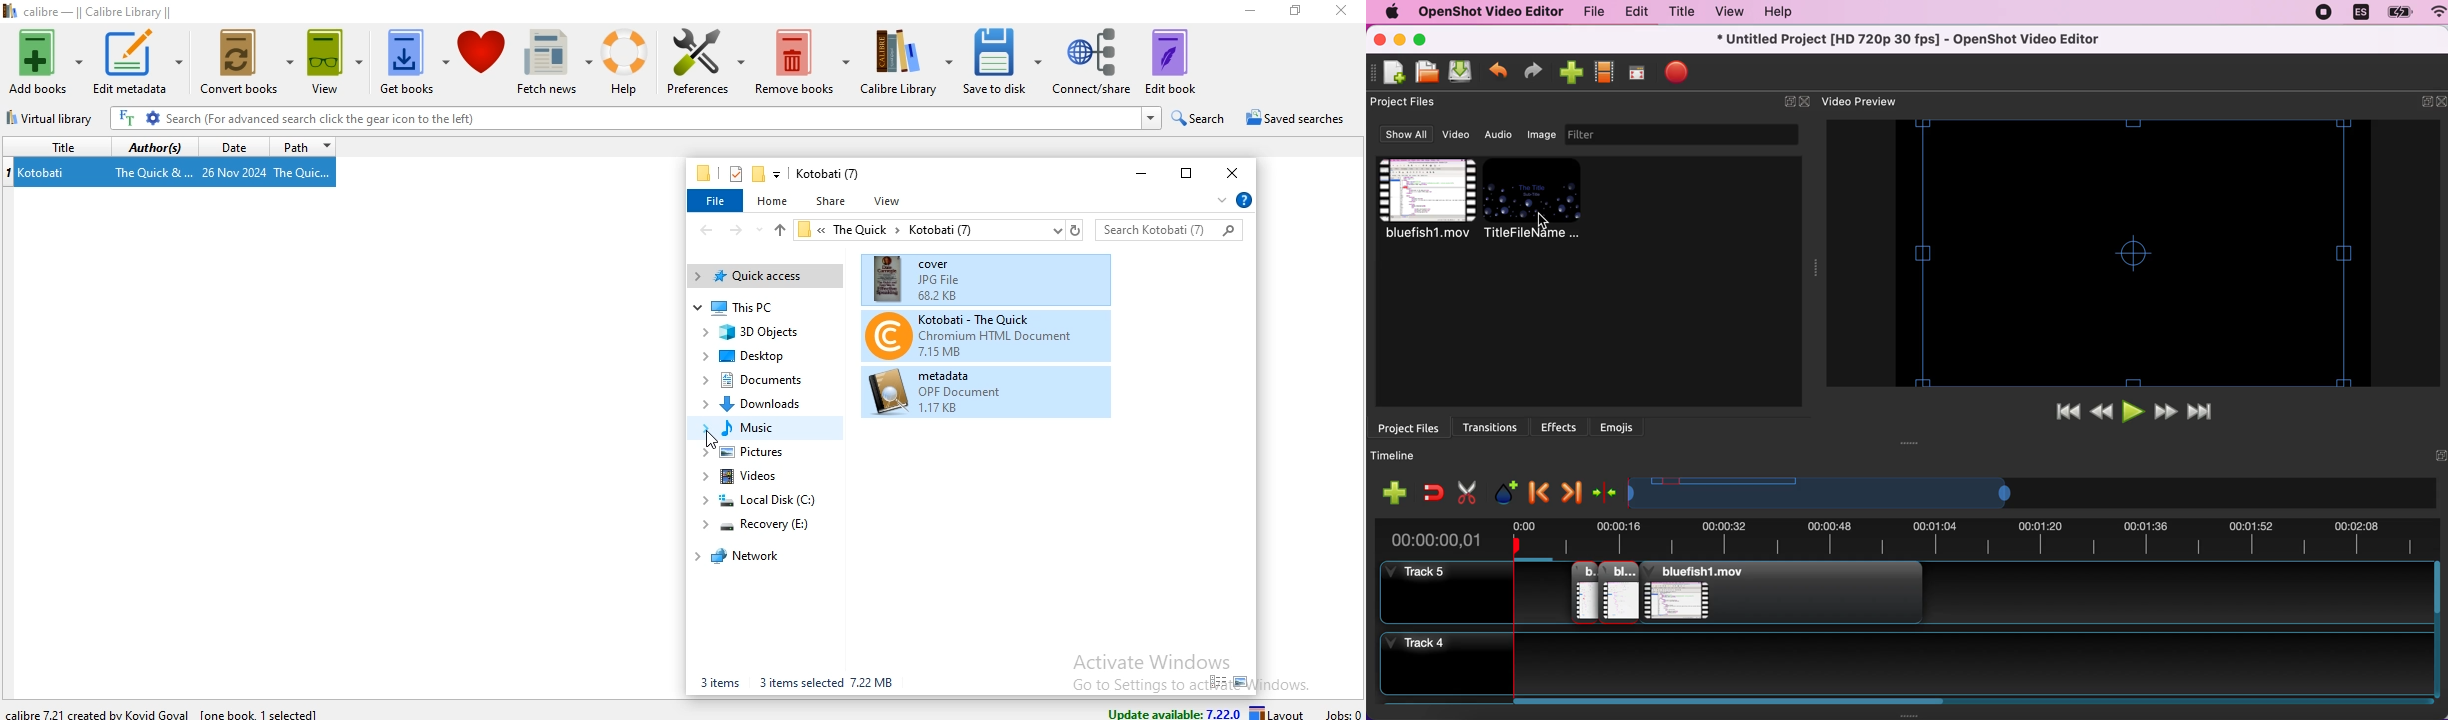  What do you see at coordinates (1486, 11) in the screenshot?
I see `openshot video editor` at bounding box center [1486, 11].